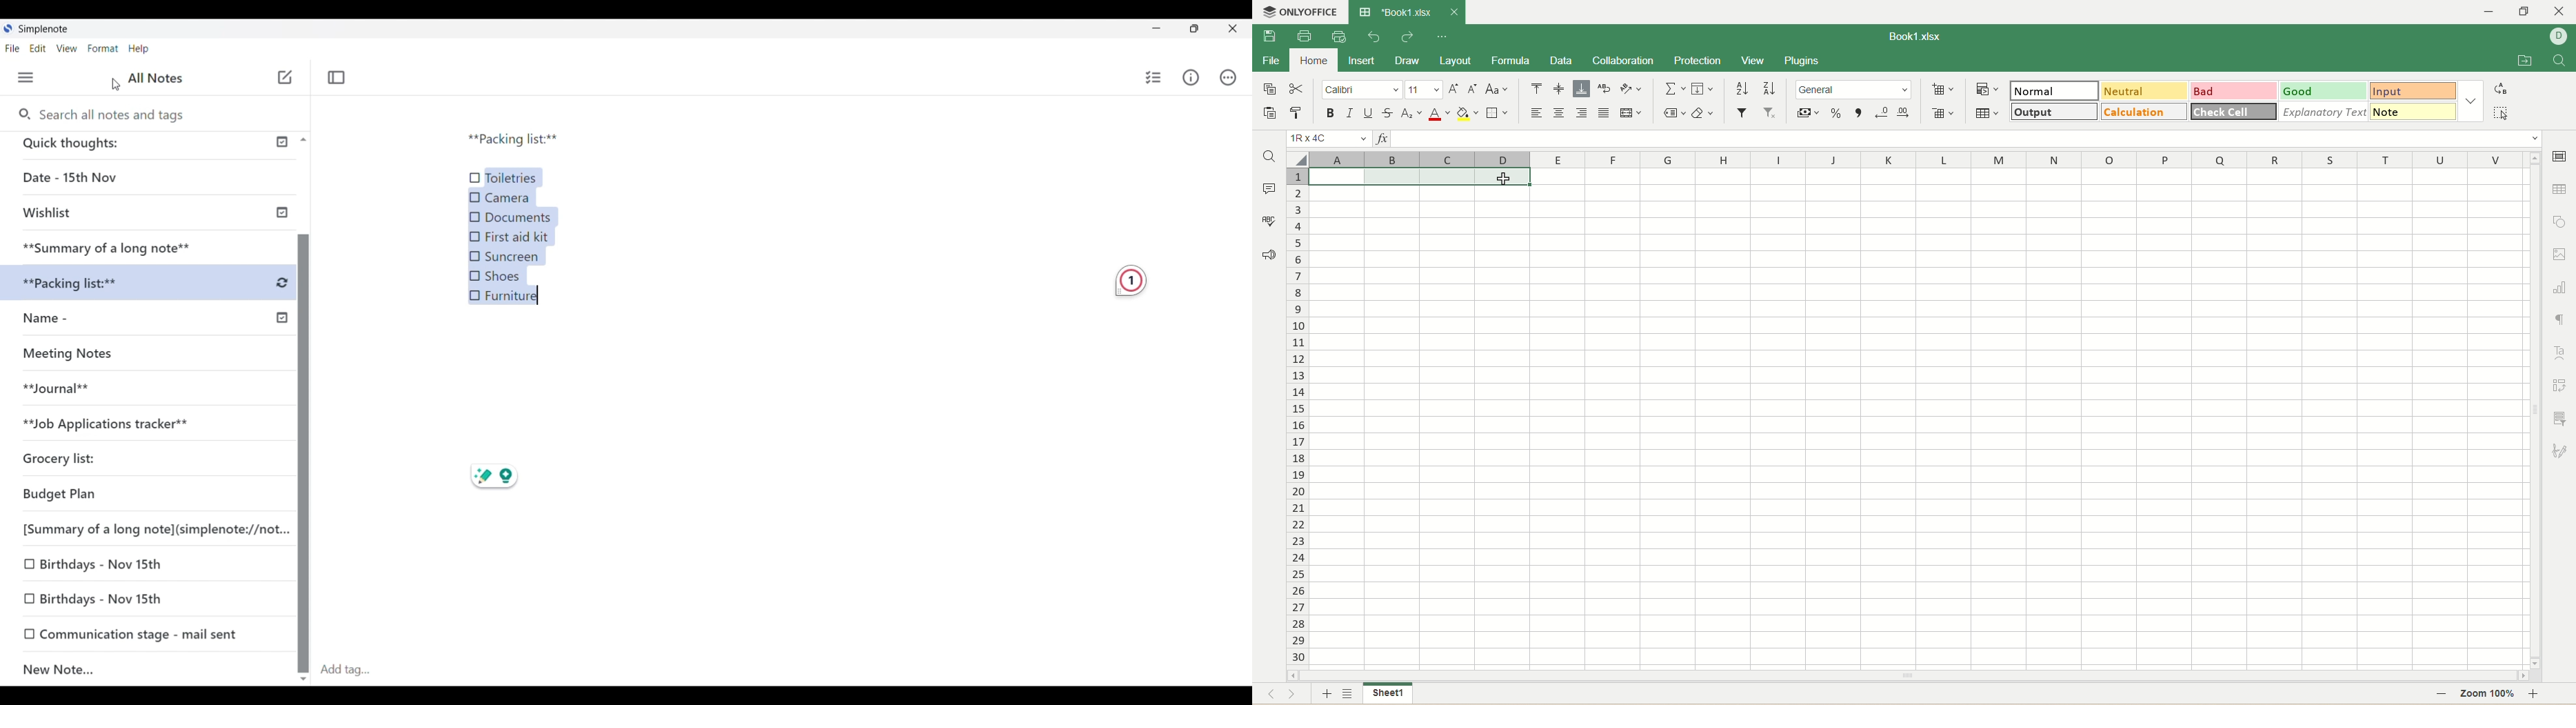 This screenshot has height=728, width=2576. Describe the element at coordinates (7, 28) in the screenshot. I see `Software logo` at that location.